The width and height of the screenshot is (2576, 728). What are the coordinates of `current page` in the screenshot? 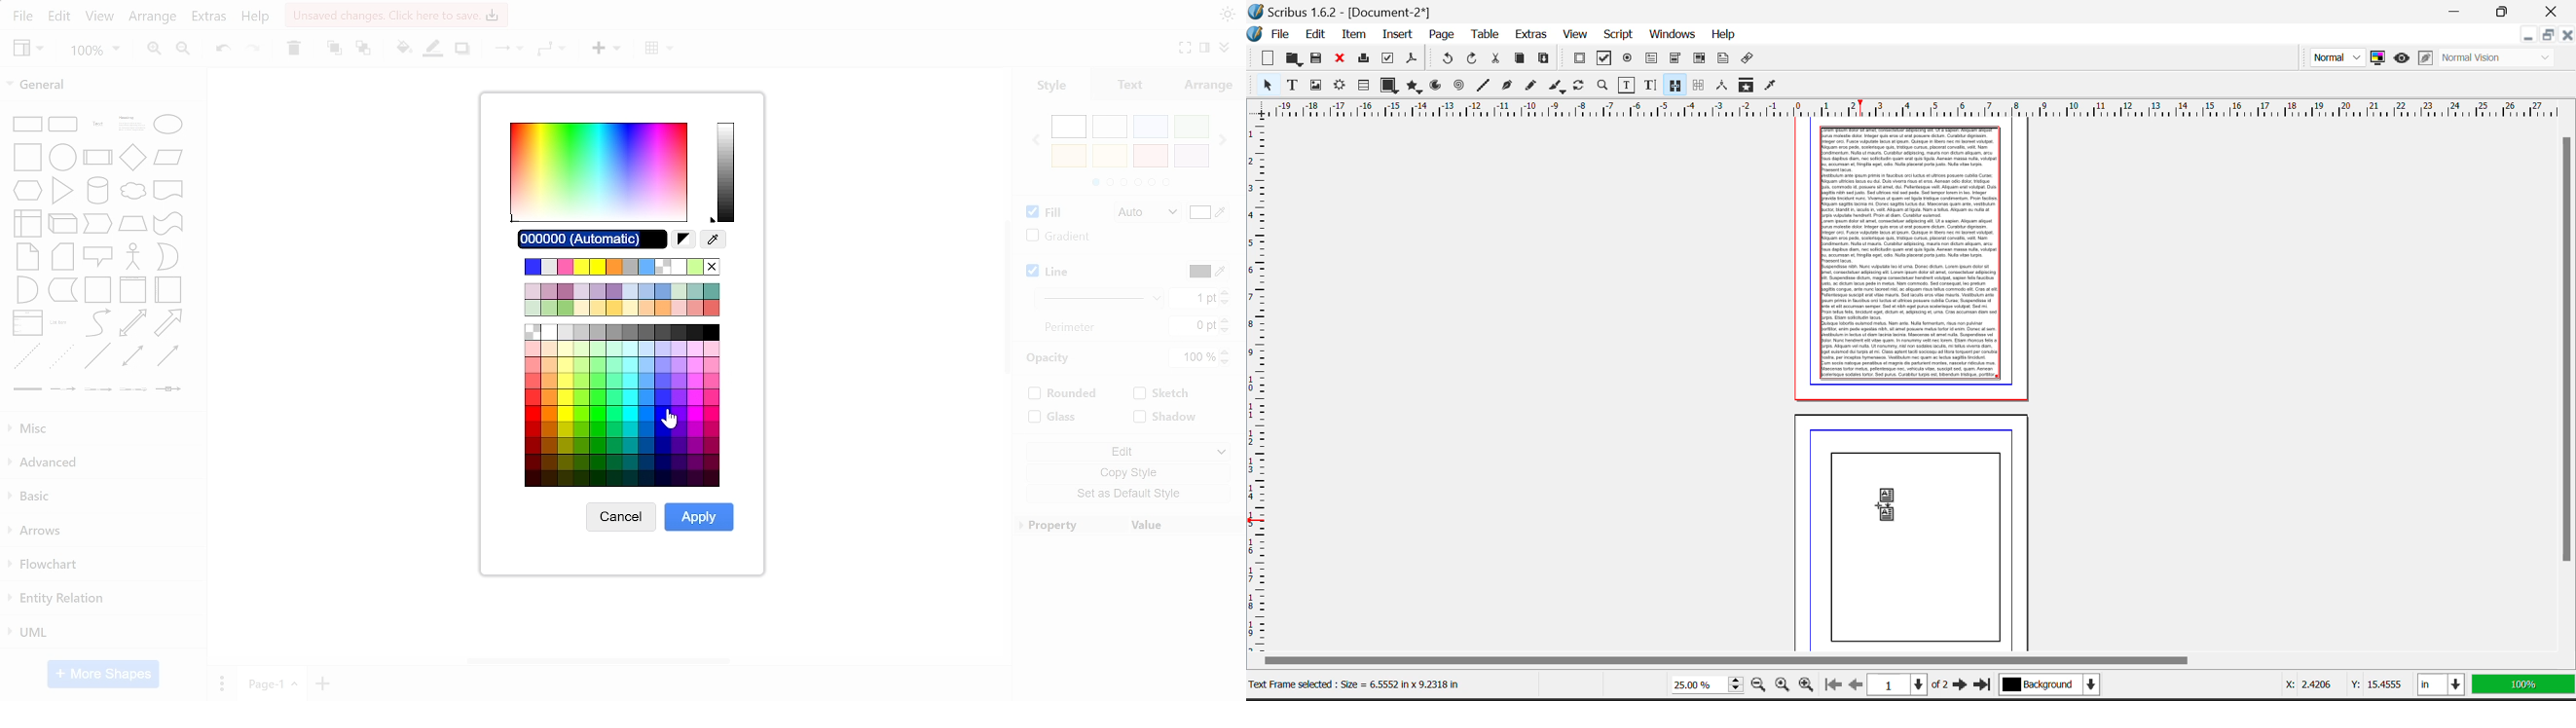 It's located at (274, 684).